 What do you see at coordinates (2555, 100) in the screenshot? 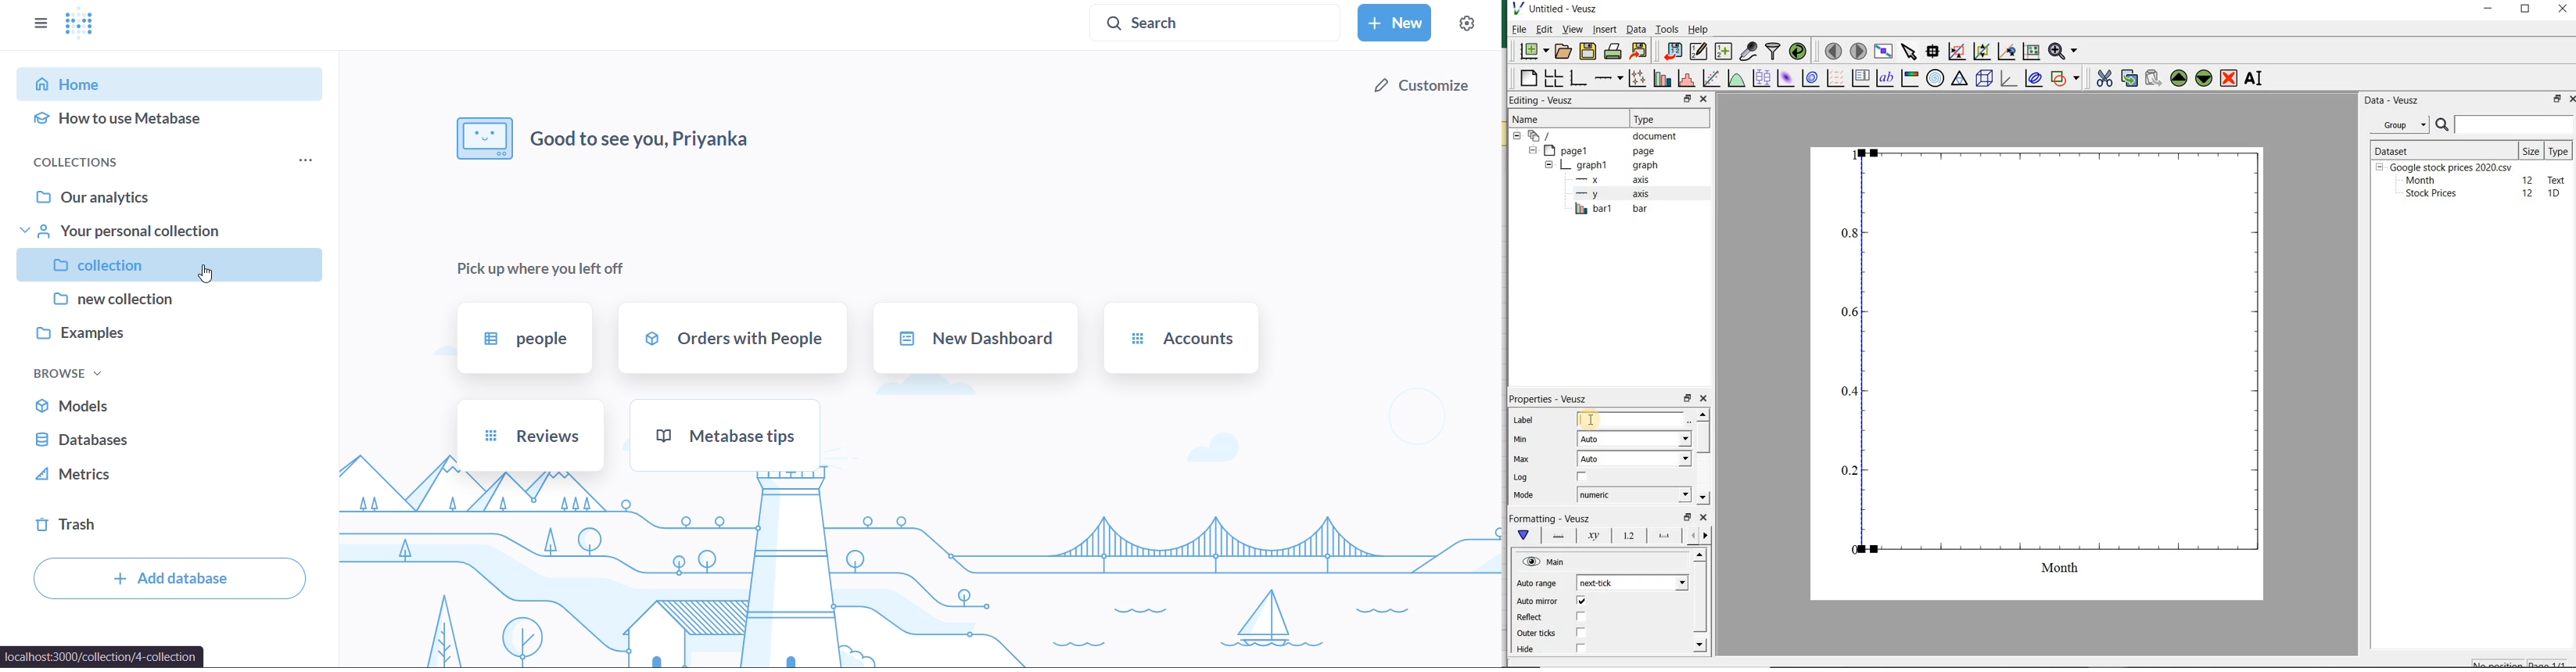
I see `restore` at bounding box center [2555, 100].